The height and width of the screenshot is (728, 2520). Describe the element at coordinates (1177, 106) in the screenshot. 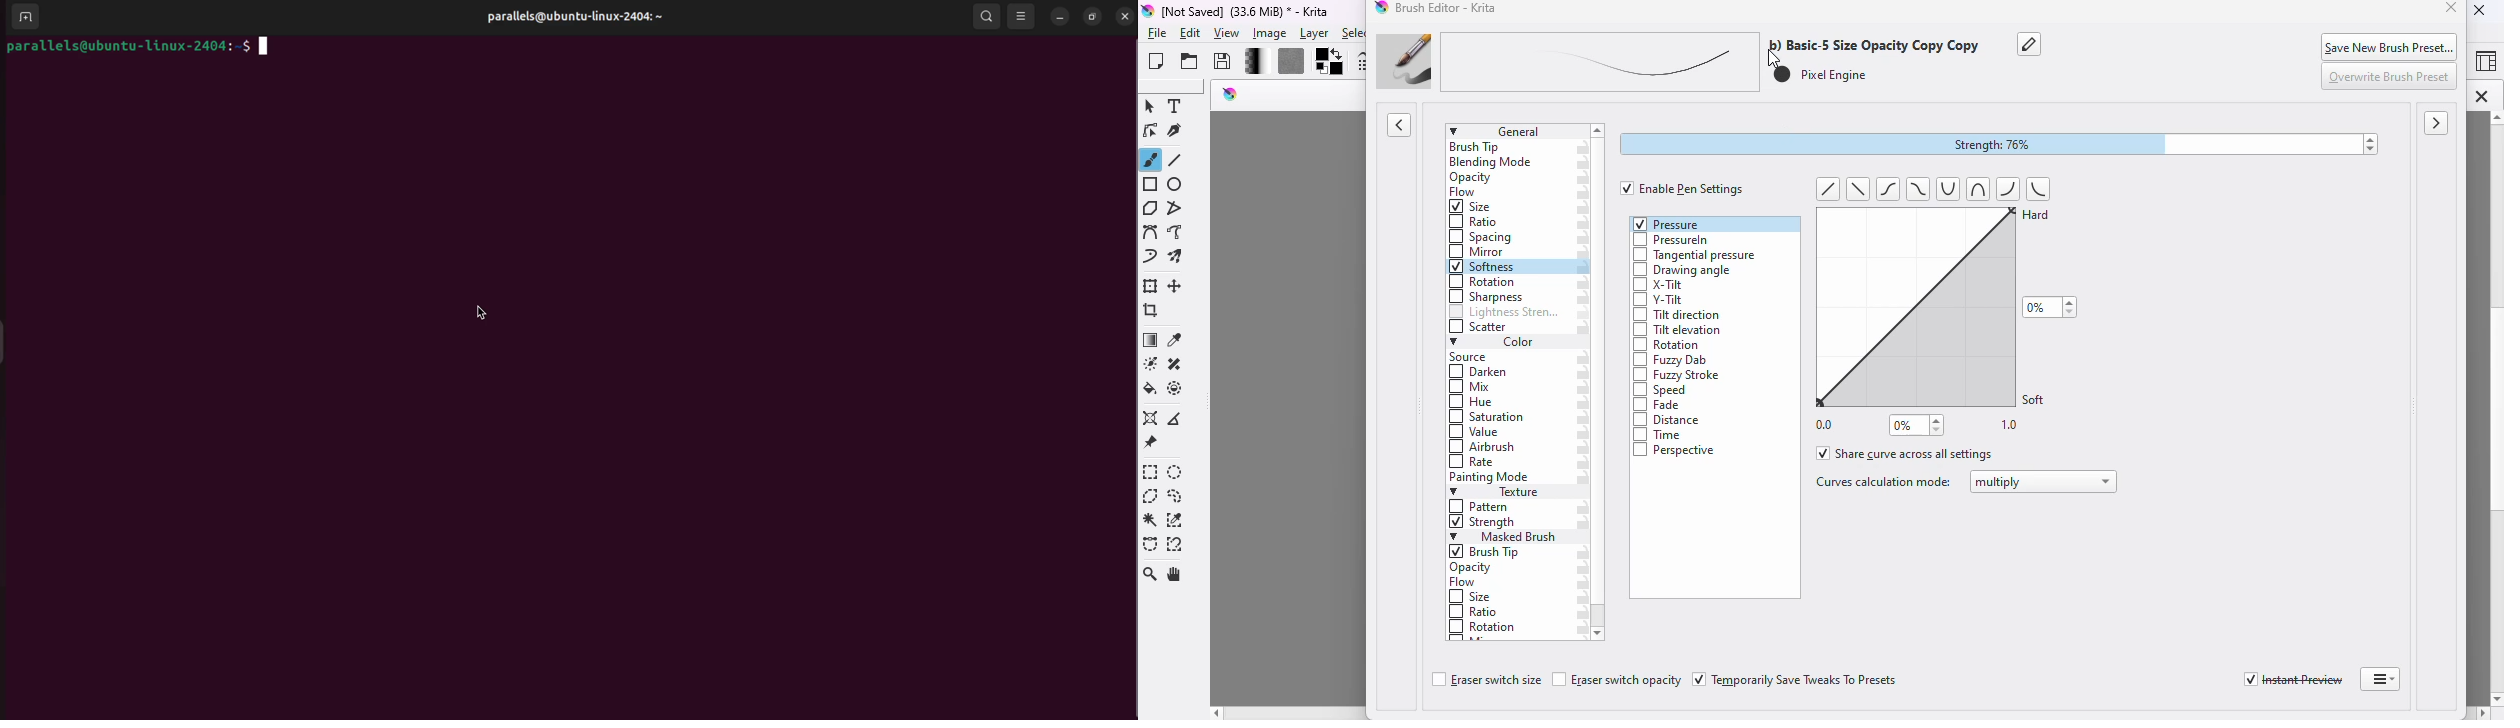

I see `text tool` at that location.